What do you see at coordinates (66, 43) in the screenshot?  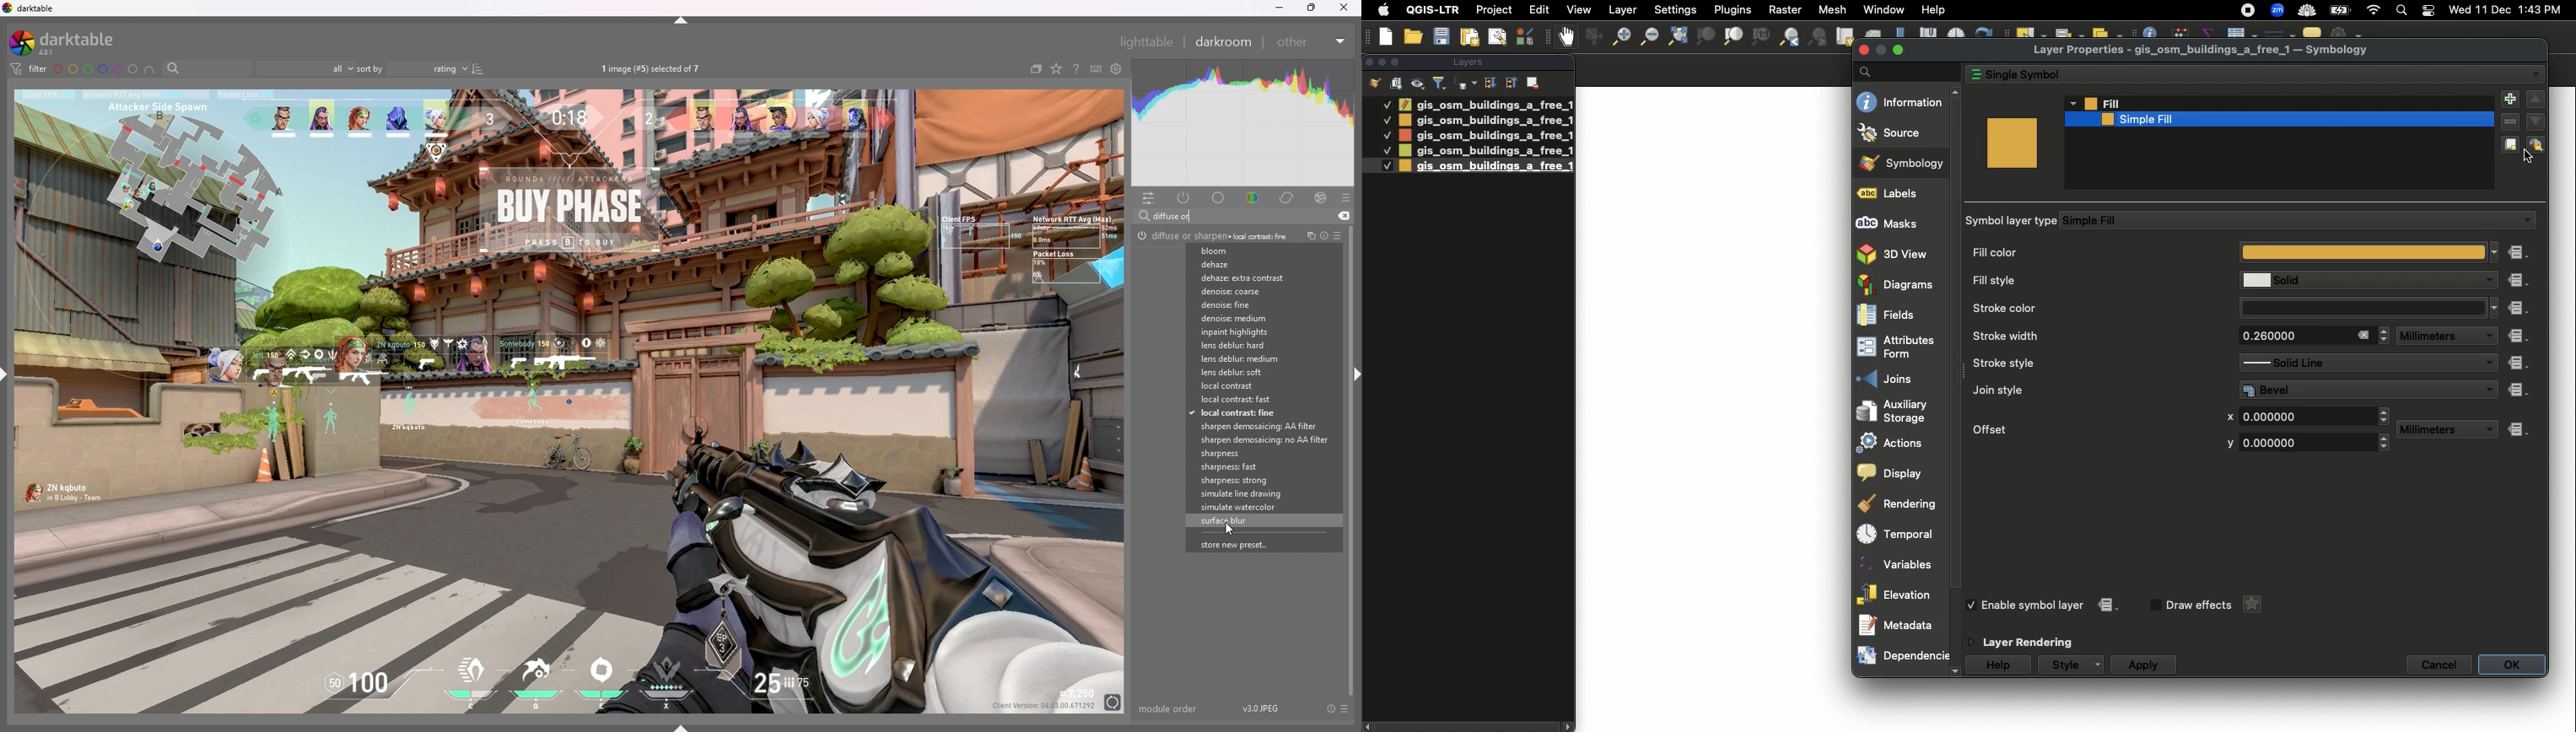 I see `darktable` at bounding box center [66, 43].